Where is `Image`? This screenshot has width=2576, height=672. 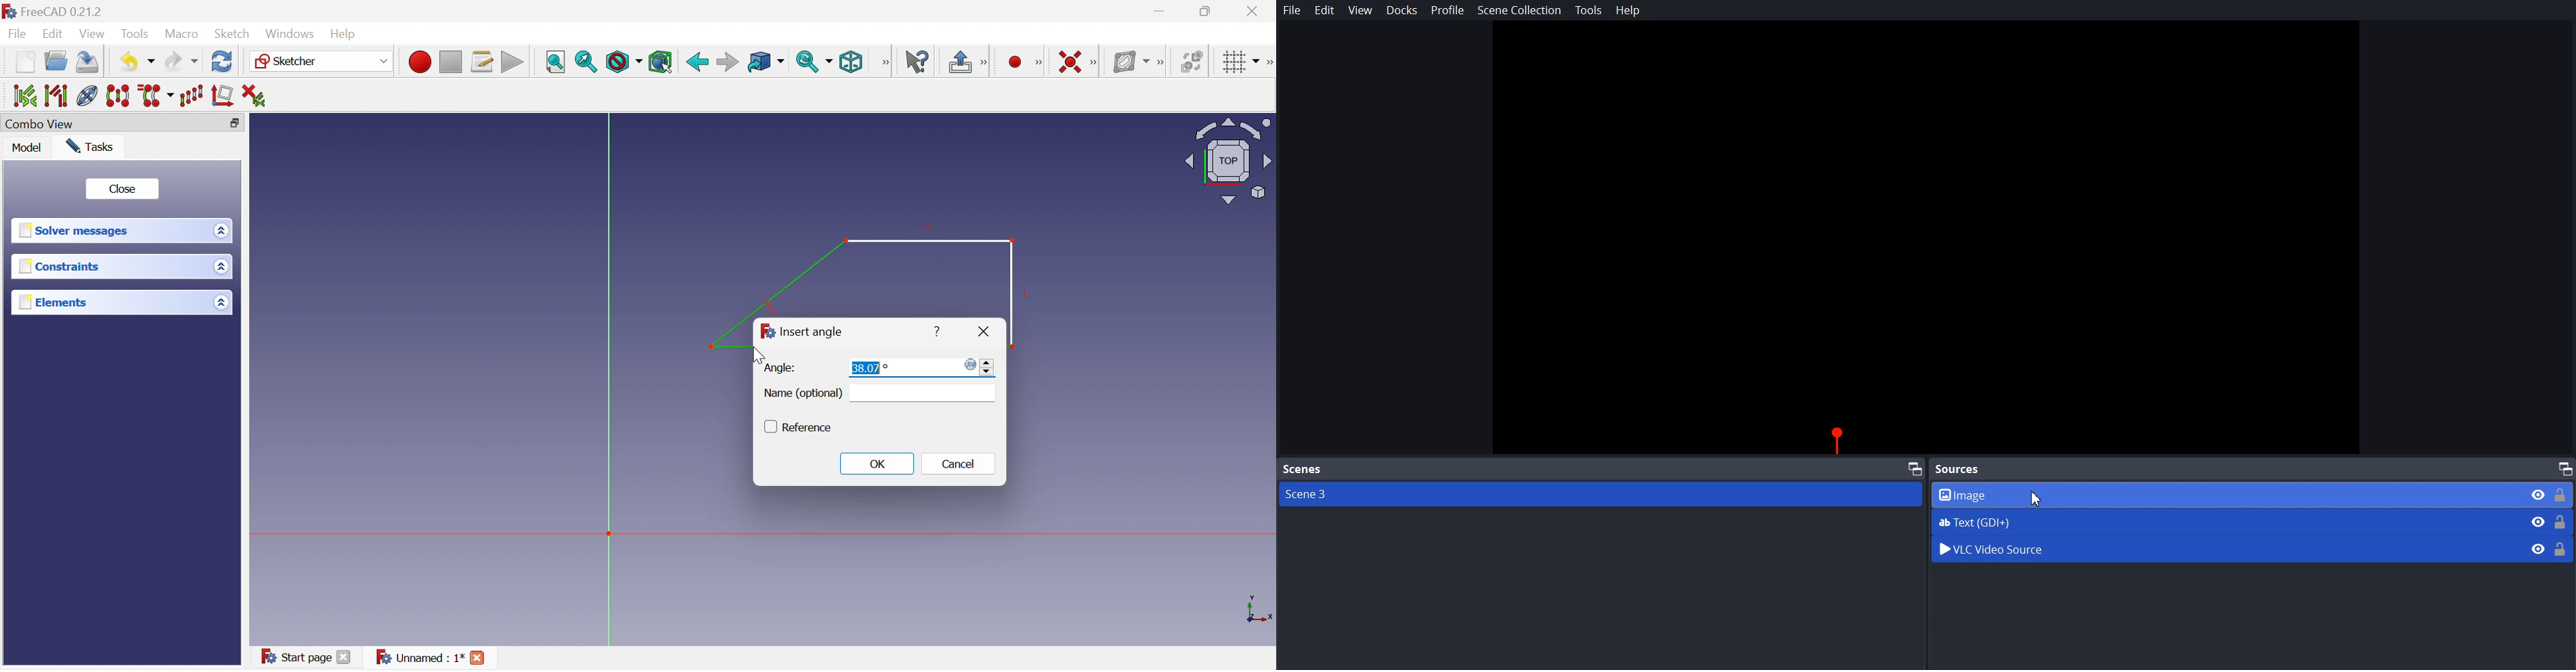 Image is located at coordinates (2252, 495).